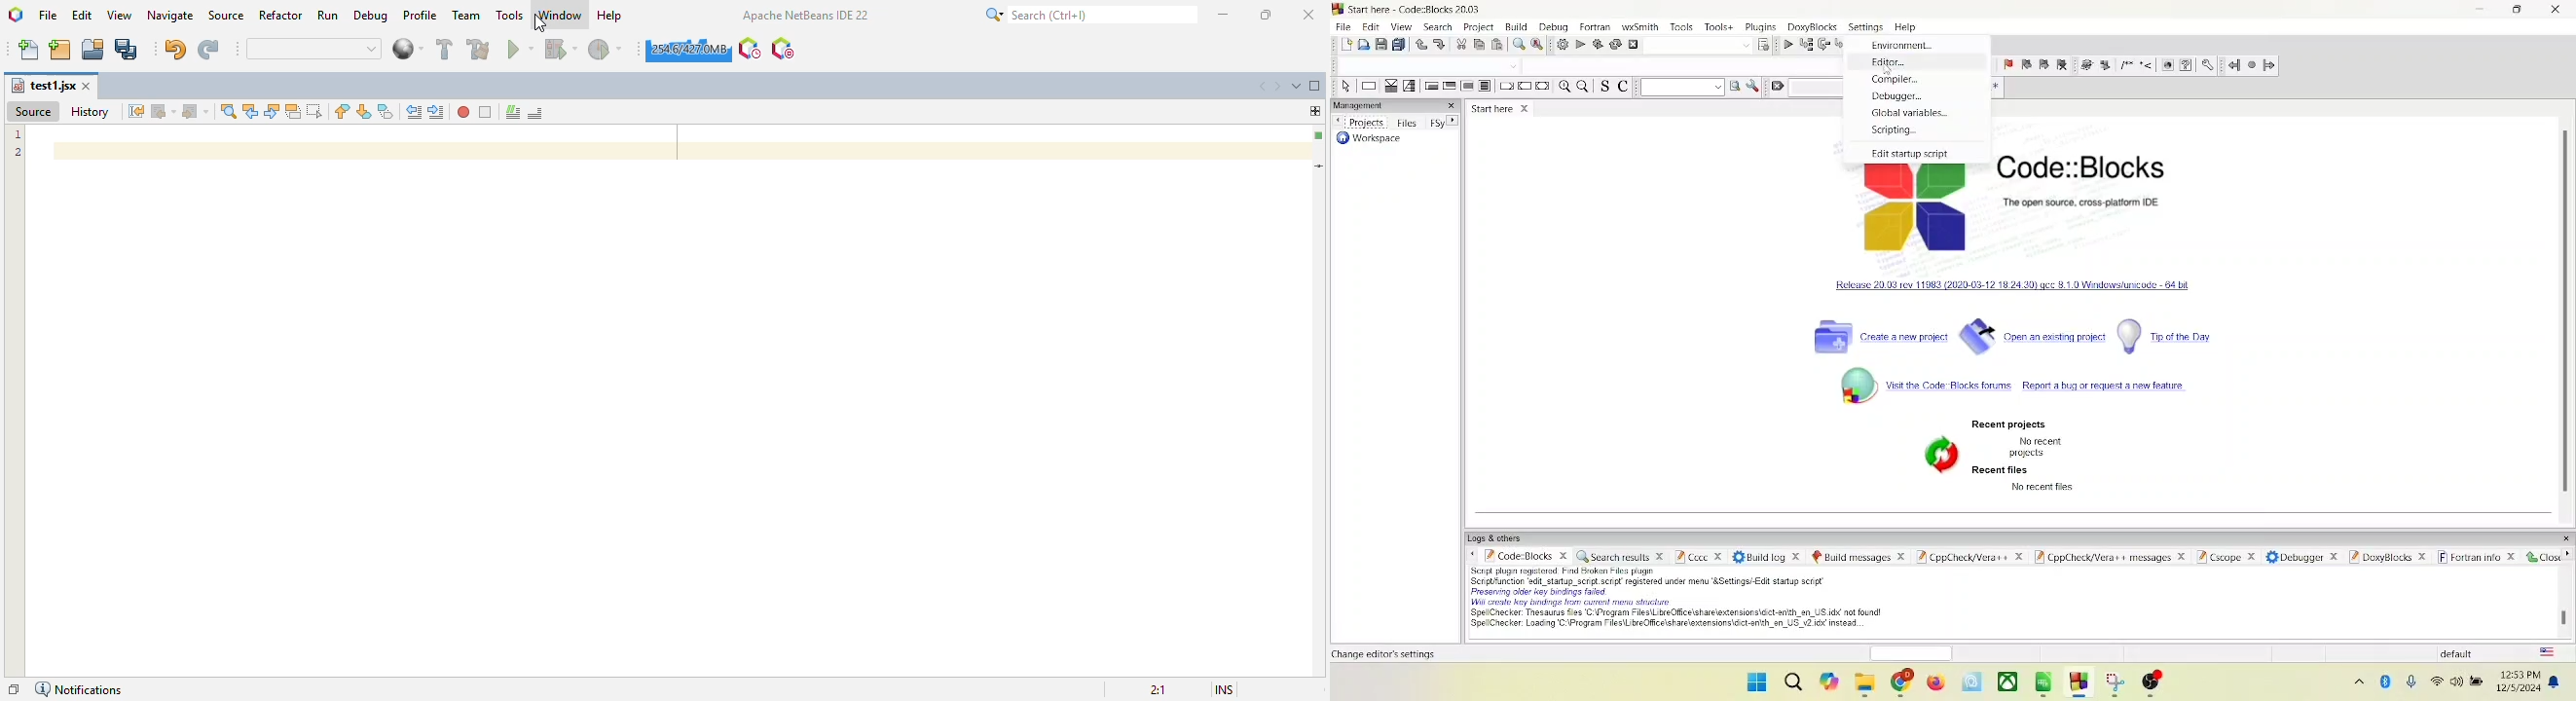 This screenshot has height=728, width=2576. I want to click on logo, so click(16, 15).